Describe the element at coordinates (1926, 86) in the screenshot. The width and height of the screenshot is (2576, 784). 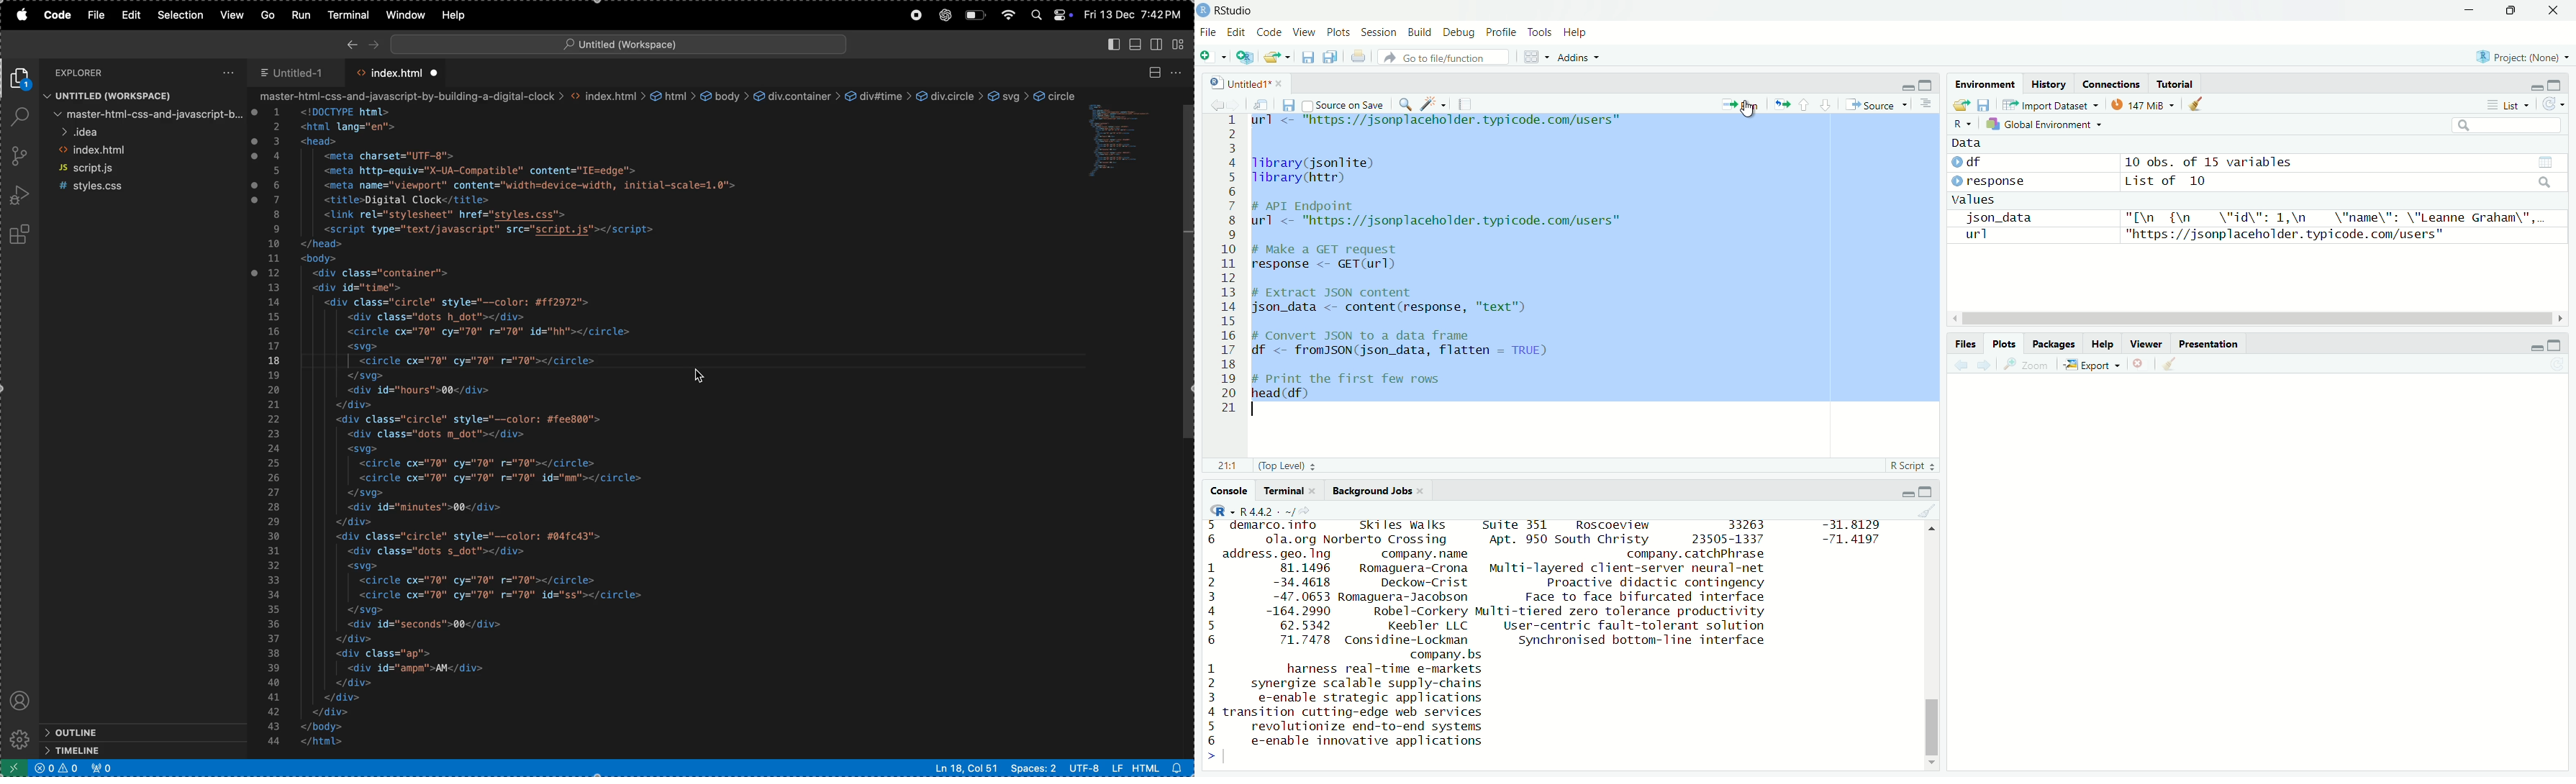
I see `Maximize` at that location.